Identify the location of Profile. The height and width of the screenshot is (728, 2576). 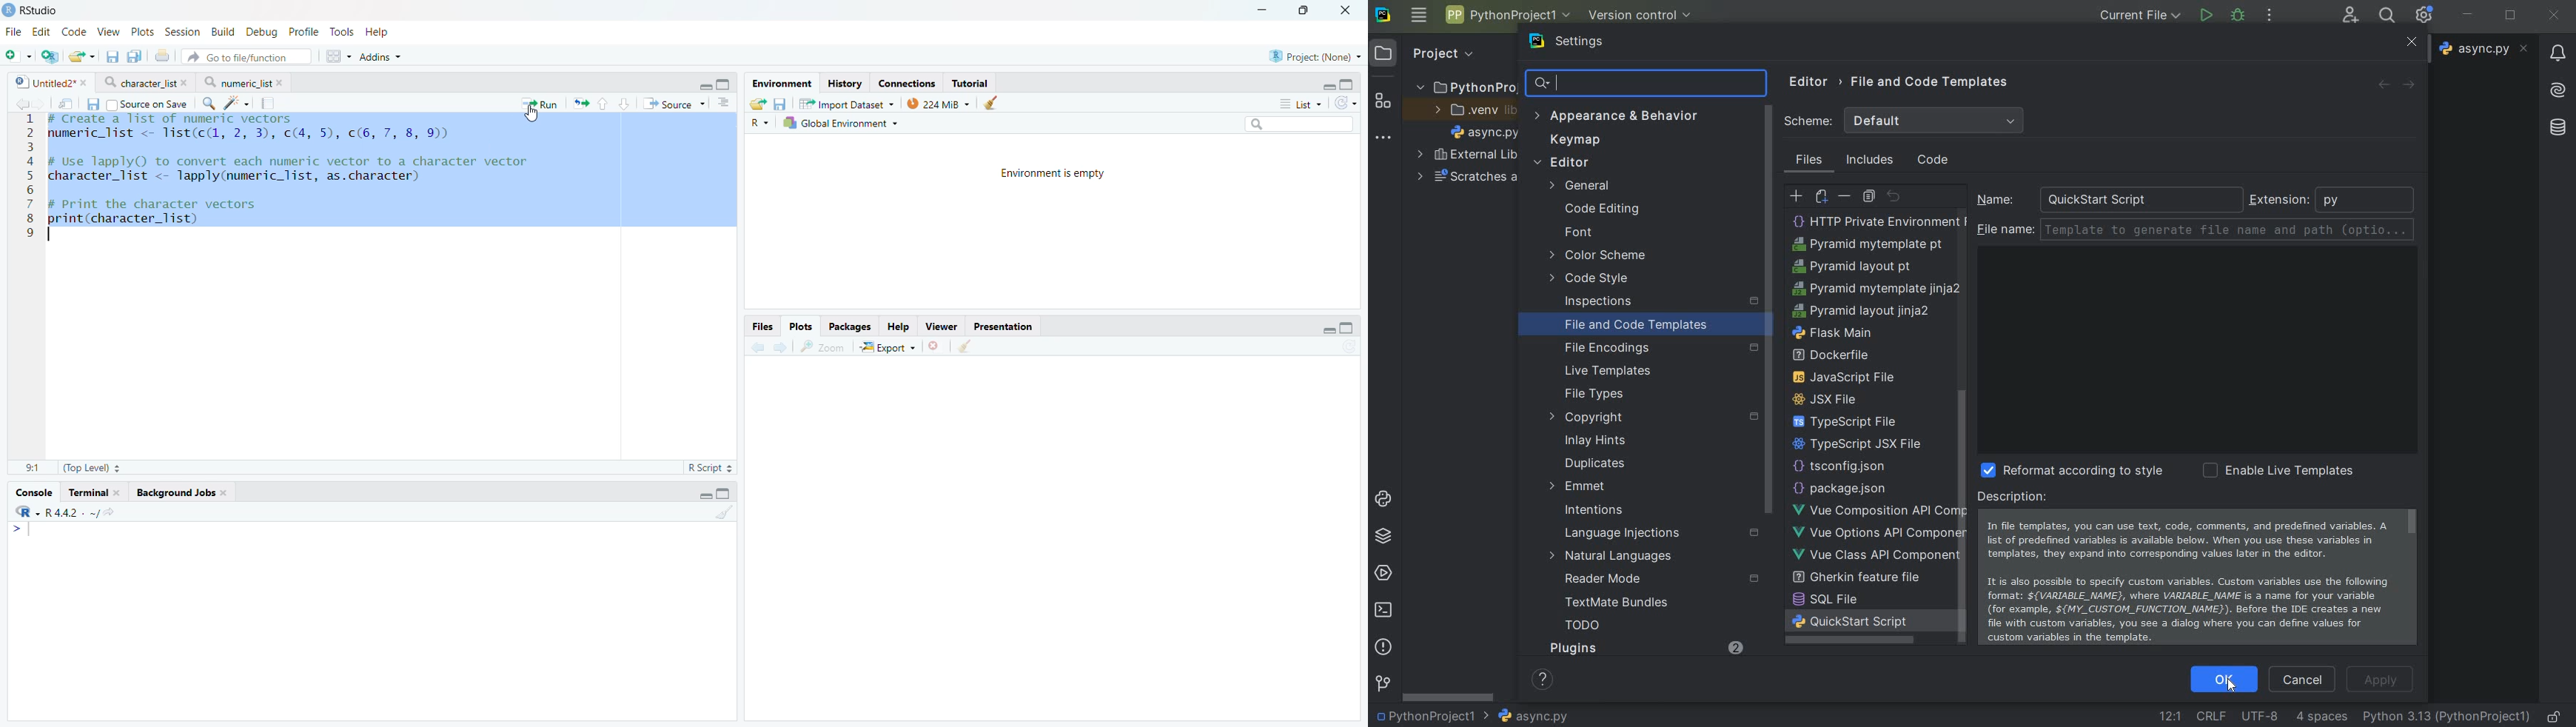
(304, 31).